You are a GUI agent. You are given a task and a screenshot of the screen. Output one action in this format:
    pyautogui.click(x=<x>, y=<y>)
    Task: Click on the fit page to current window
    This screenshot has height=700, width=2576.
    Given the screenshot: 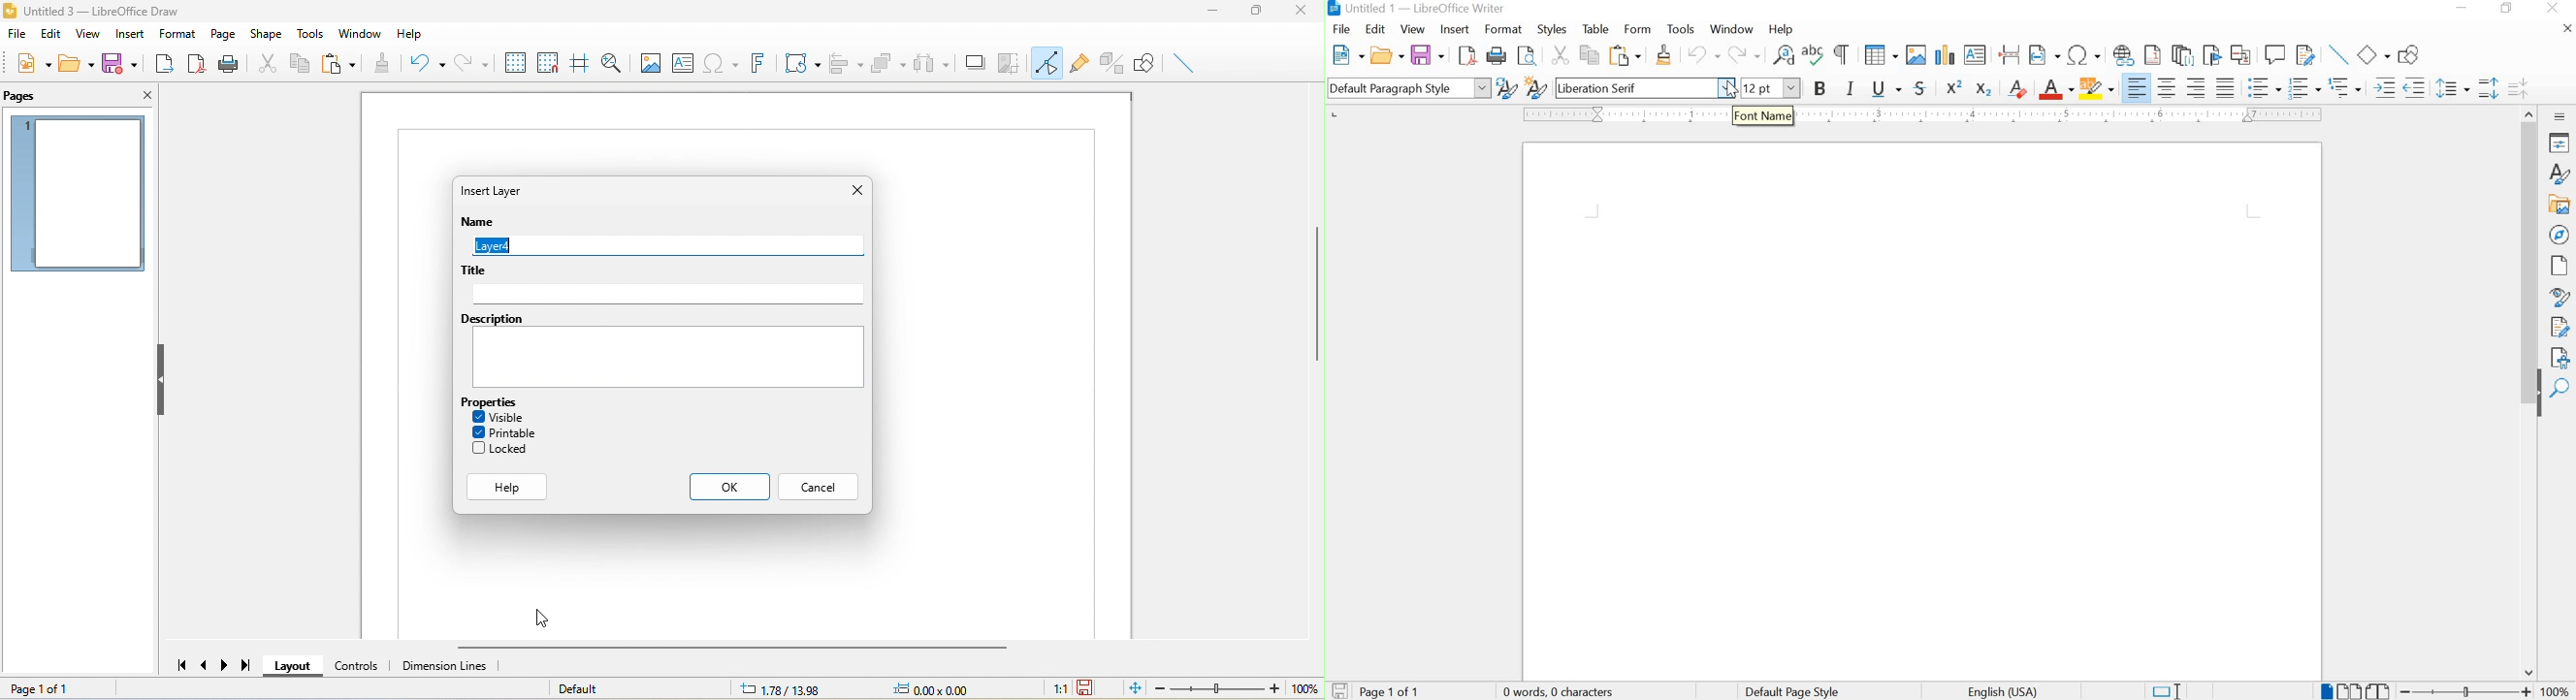 What is the action you would take?
    pyautogui.click(x=1132, y=689)
    